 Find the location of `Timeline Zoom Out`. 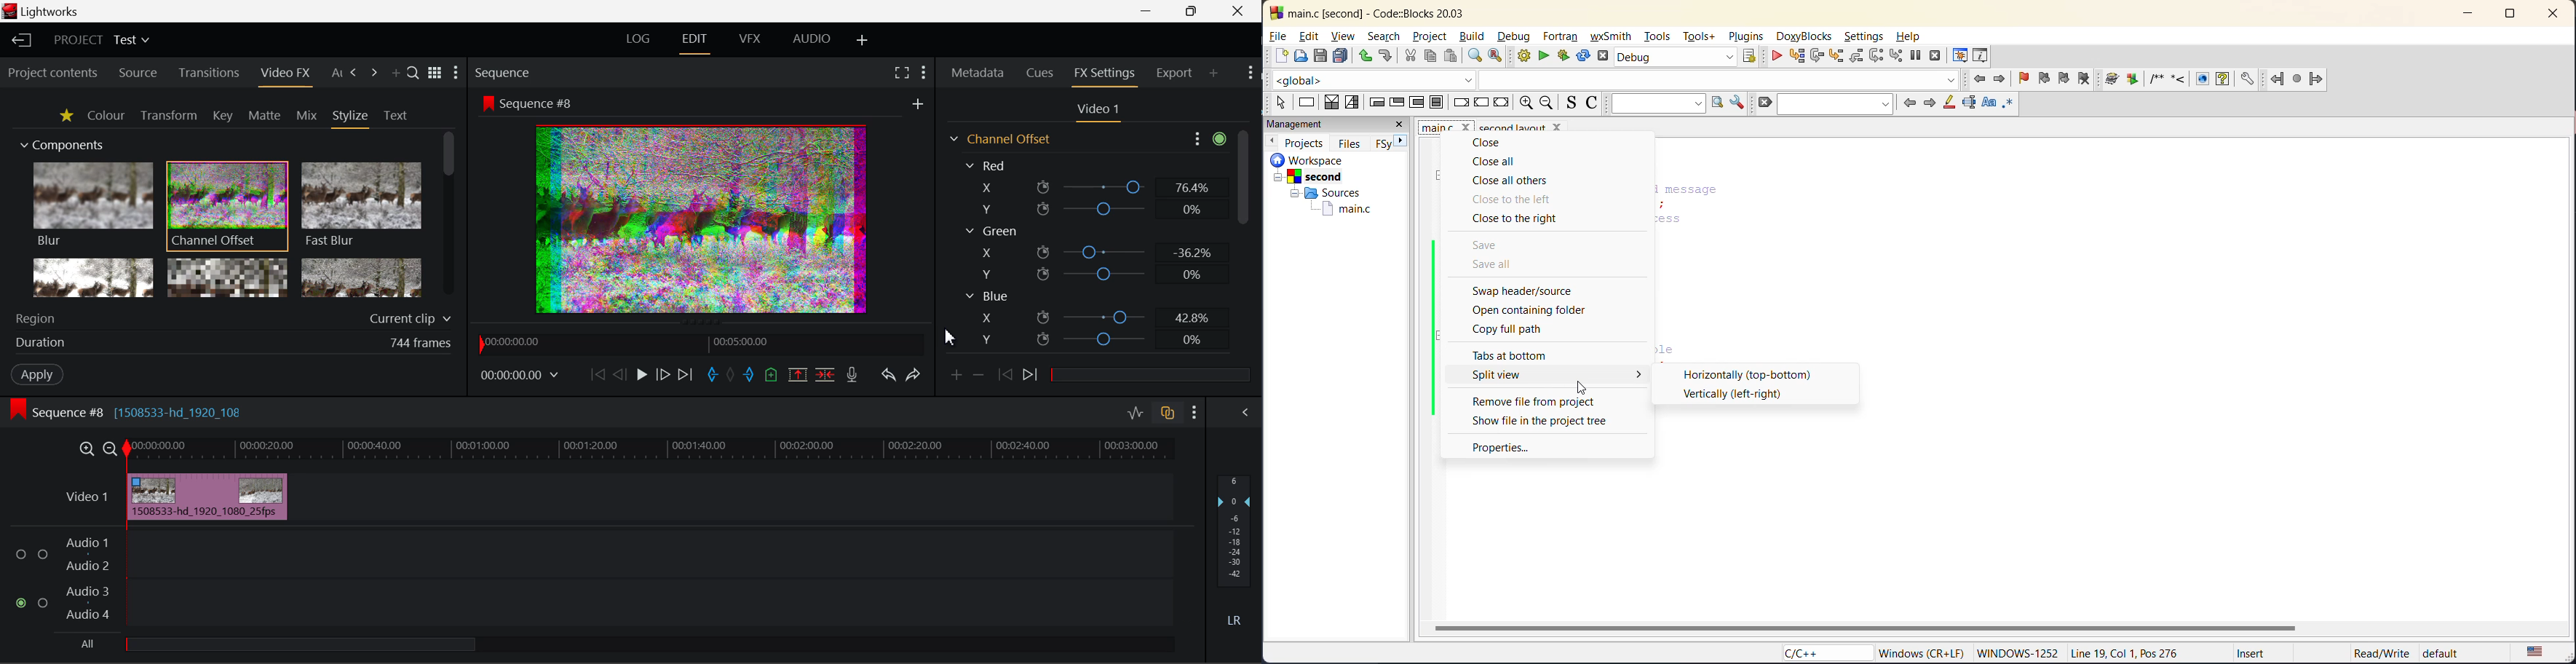

Timeline Zoom Out is located at coordinates (112, 450).